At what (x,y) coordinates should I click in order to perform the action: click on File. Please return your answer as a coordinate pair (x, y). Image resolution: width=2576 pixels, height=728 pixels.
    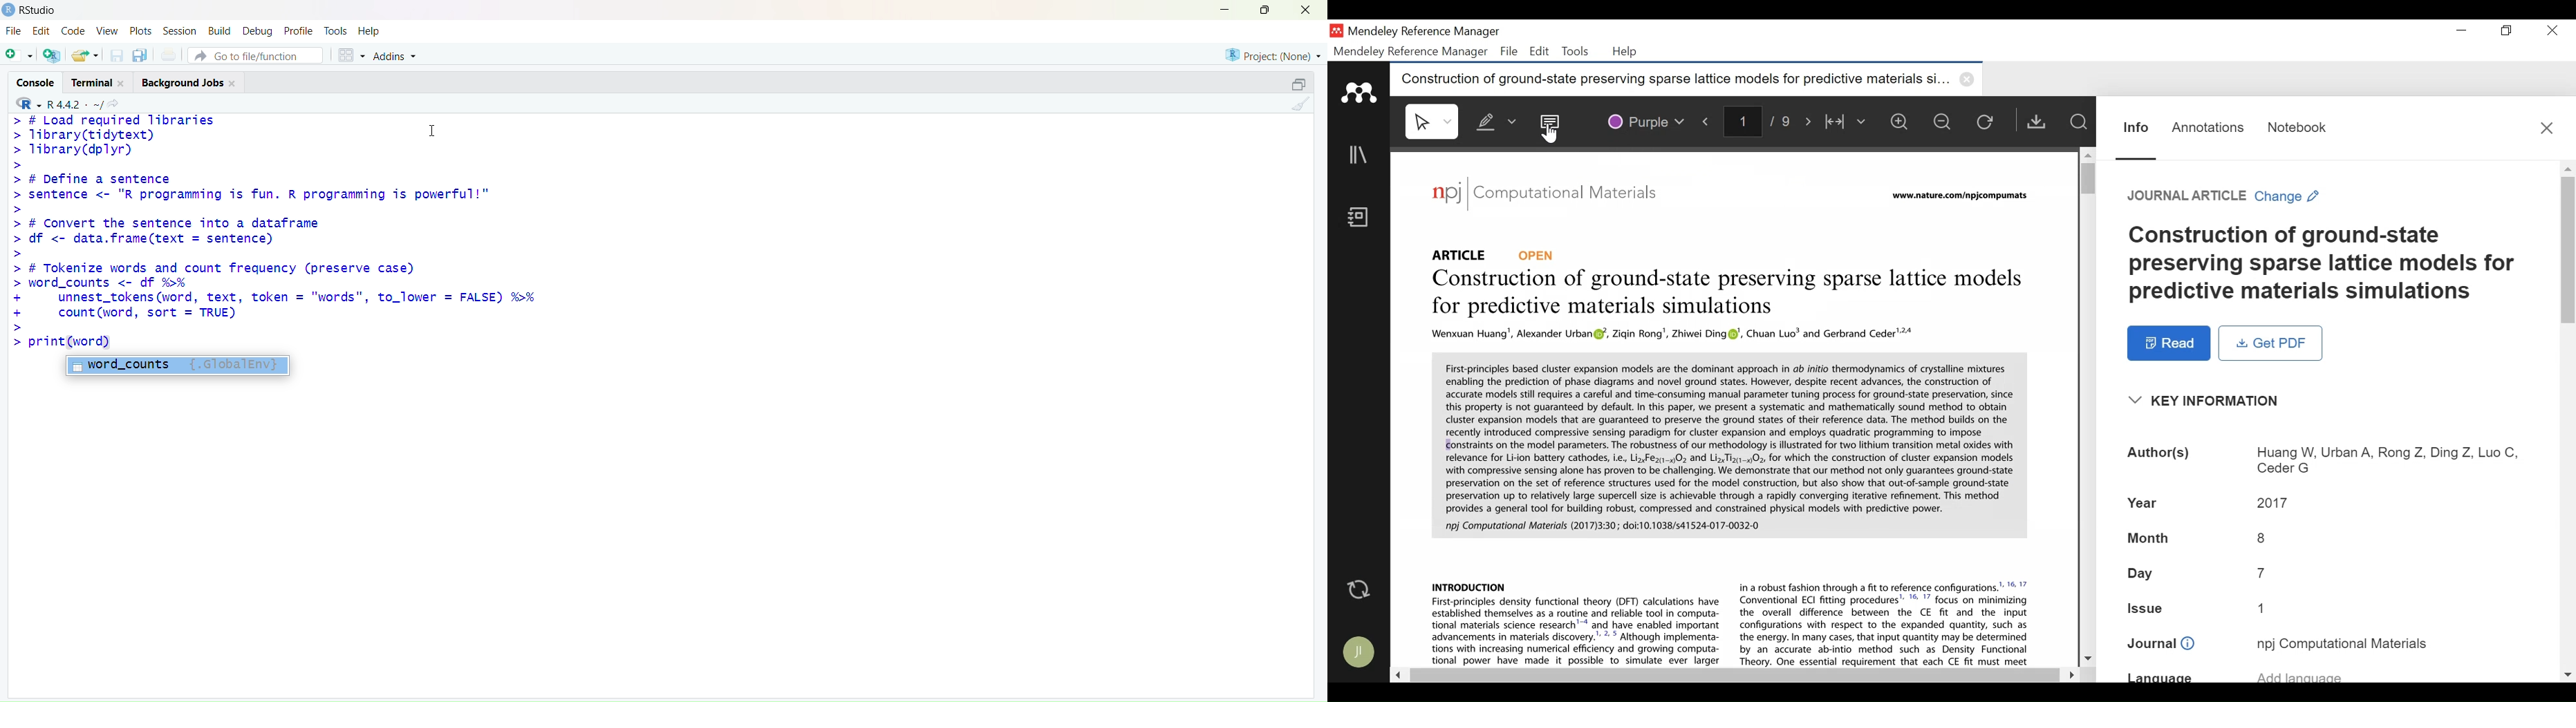
    Looking at the image, I should click on (1510, 51).